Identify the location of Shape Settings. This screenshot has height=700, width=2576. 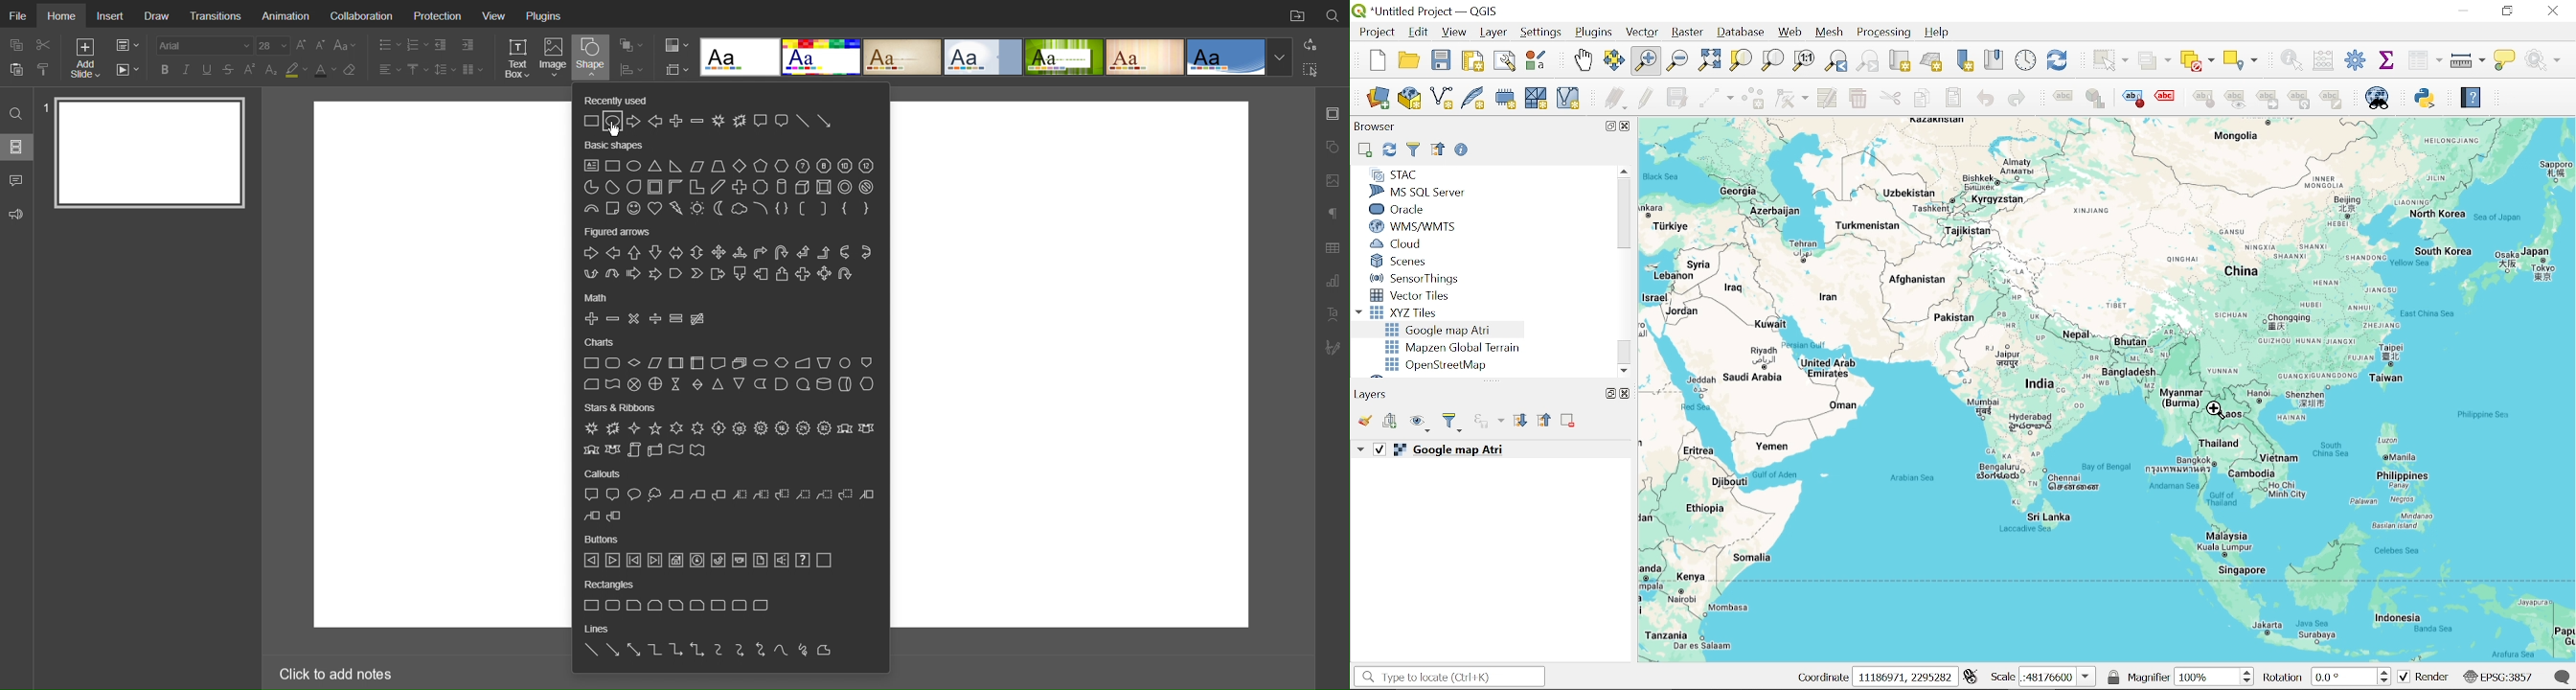
(1332, 147).